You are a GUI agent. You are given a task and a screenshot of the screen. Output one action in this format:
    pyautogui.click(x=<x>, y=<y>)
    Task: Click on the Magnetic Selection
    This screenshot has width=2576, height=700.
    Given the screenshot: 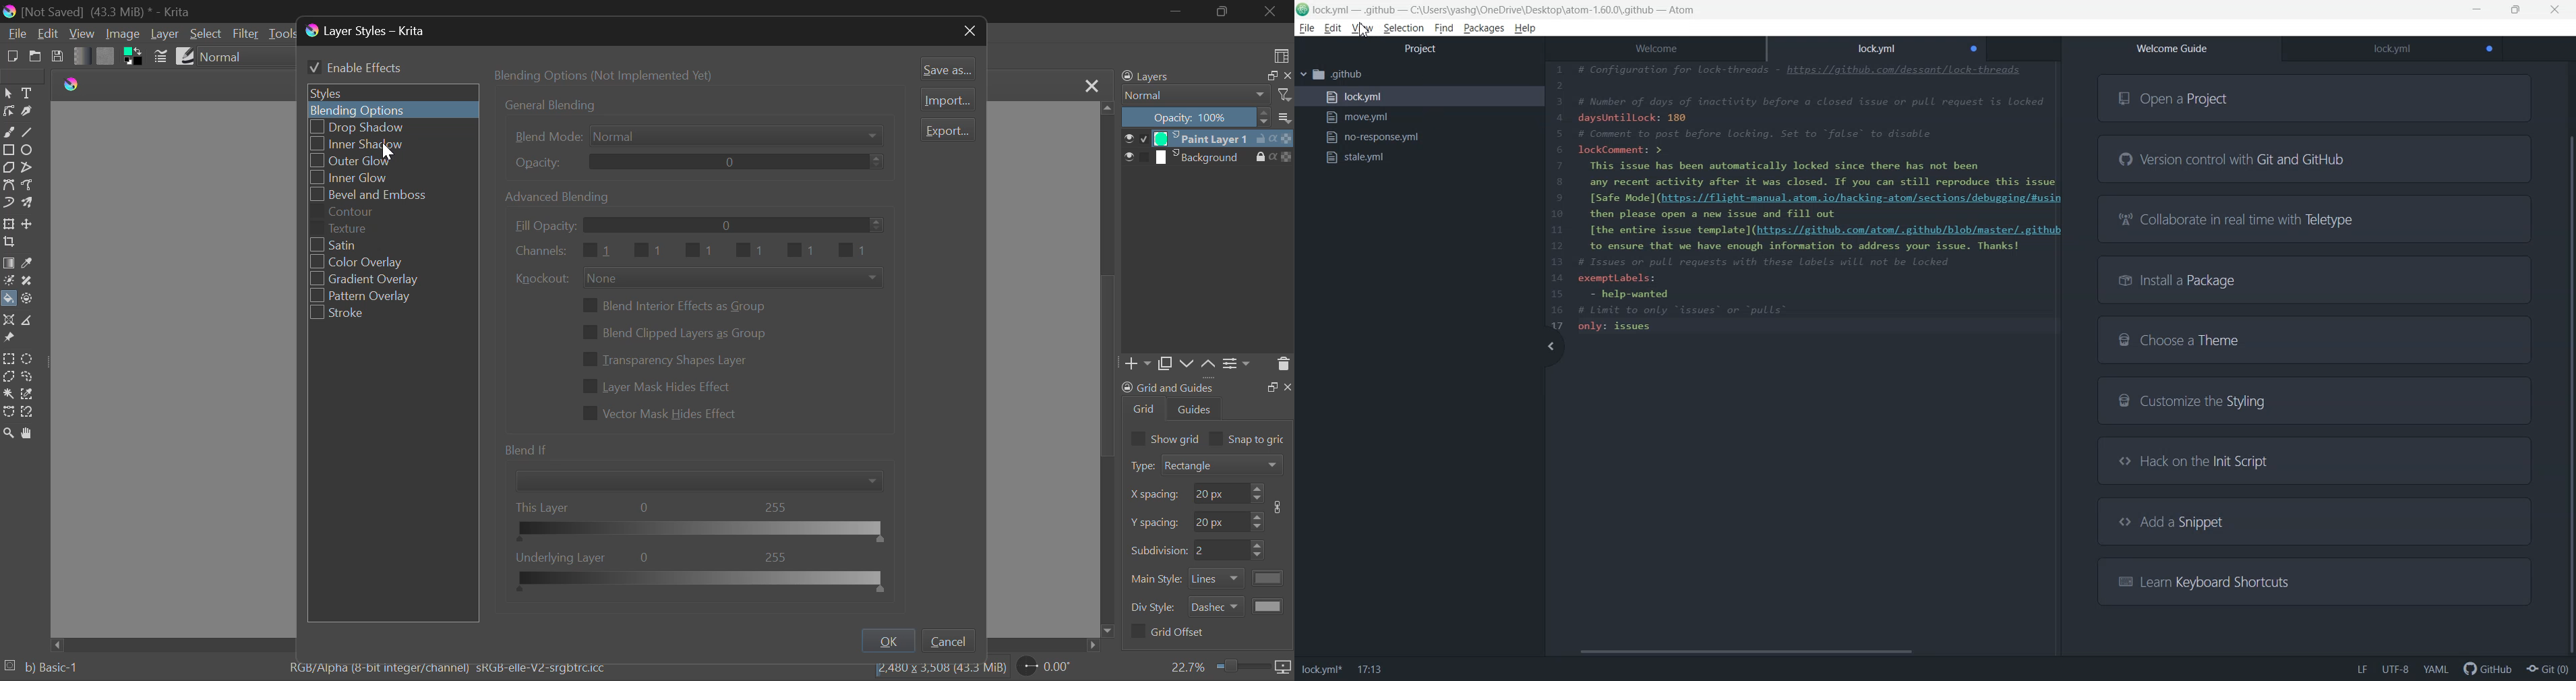 What is the action you would take?
    pyautogui.click(x=30, y=411)
    